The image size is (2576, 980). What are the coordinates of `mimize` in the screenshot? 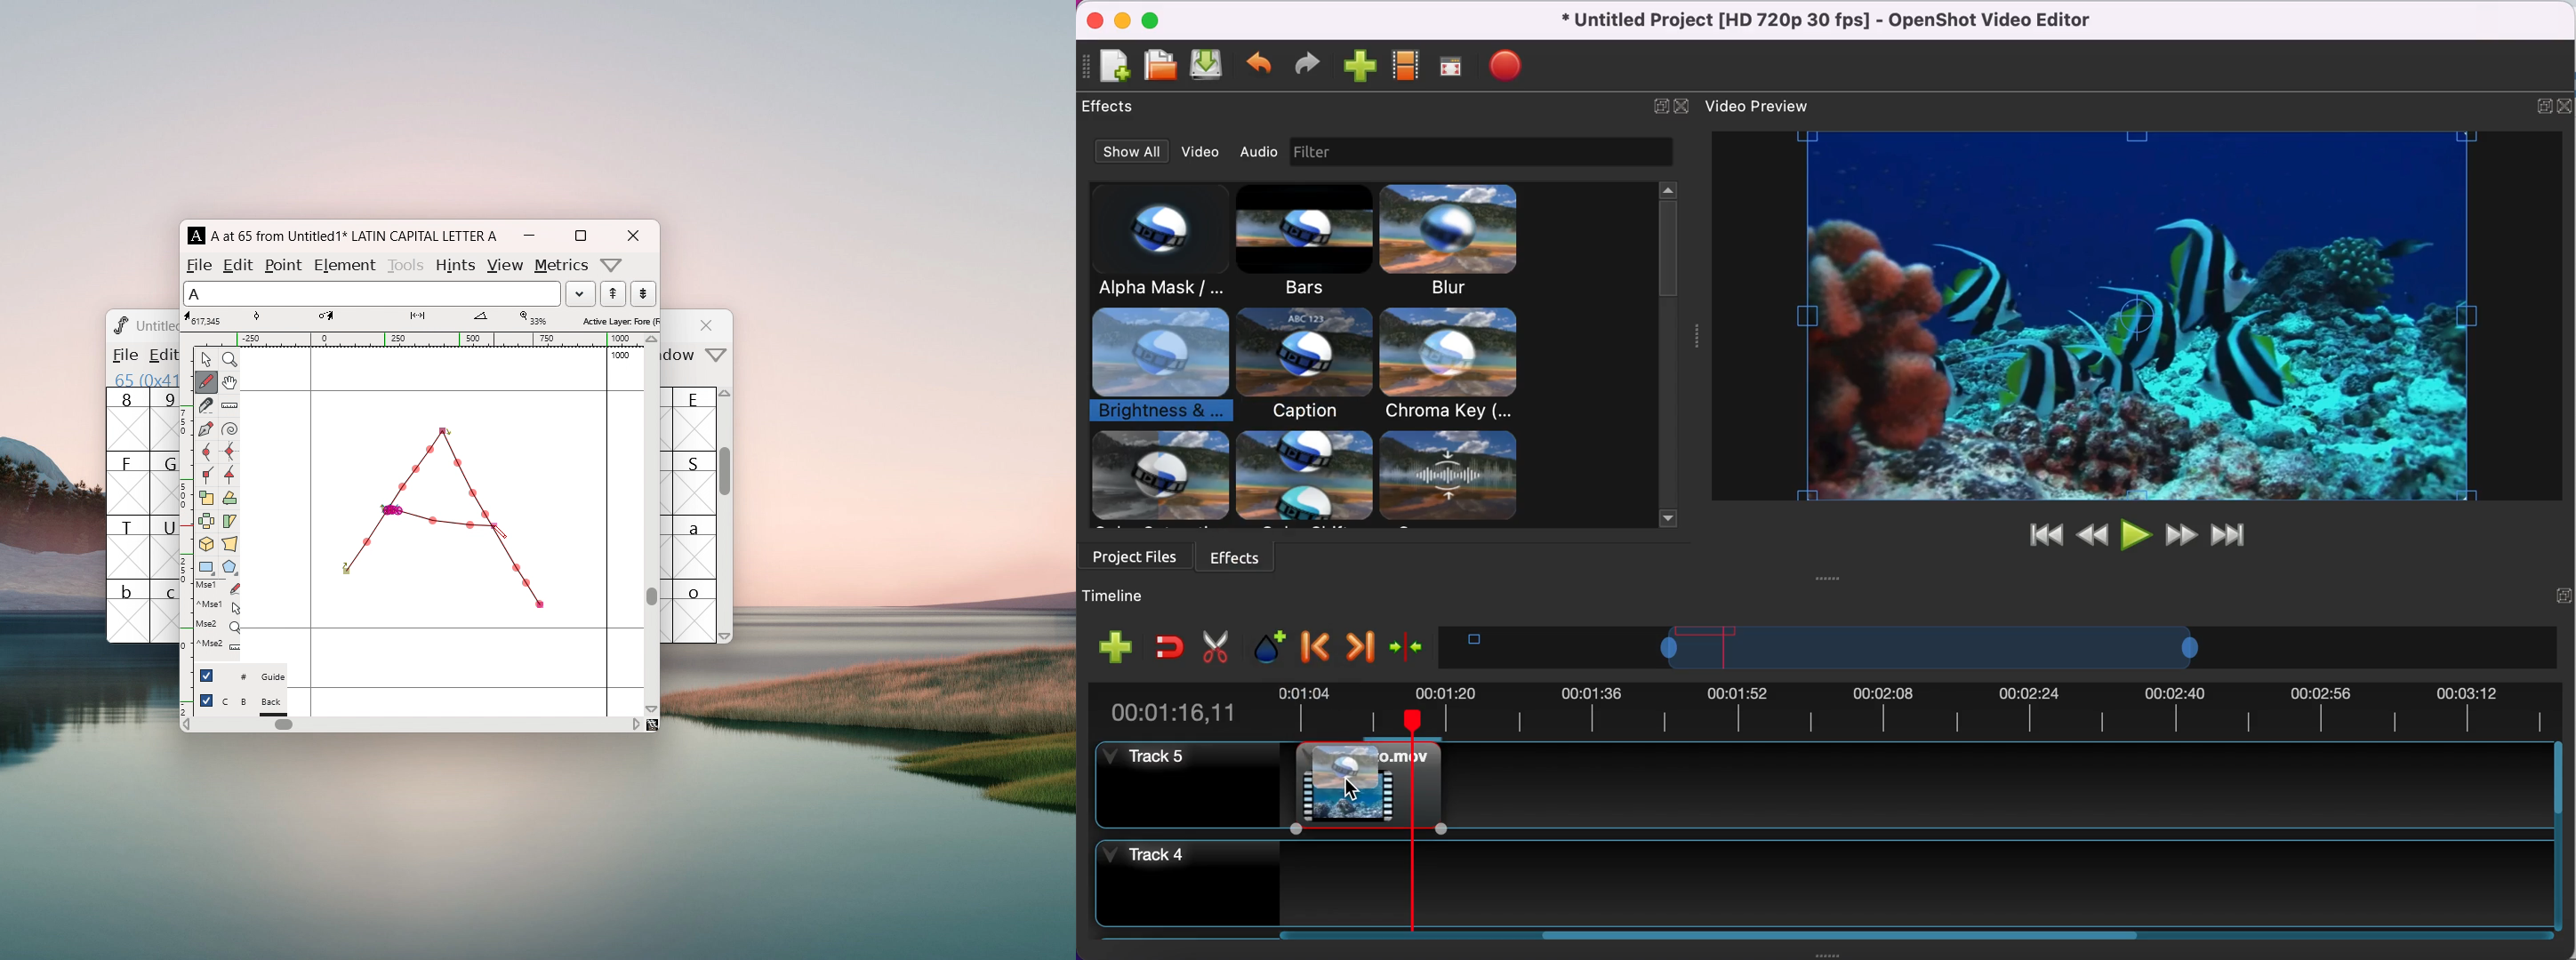 It's located at (529, 236).